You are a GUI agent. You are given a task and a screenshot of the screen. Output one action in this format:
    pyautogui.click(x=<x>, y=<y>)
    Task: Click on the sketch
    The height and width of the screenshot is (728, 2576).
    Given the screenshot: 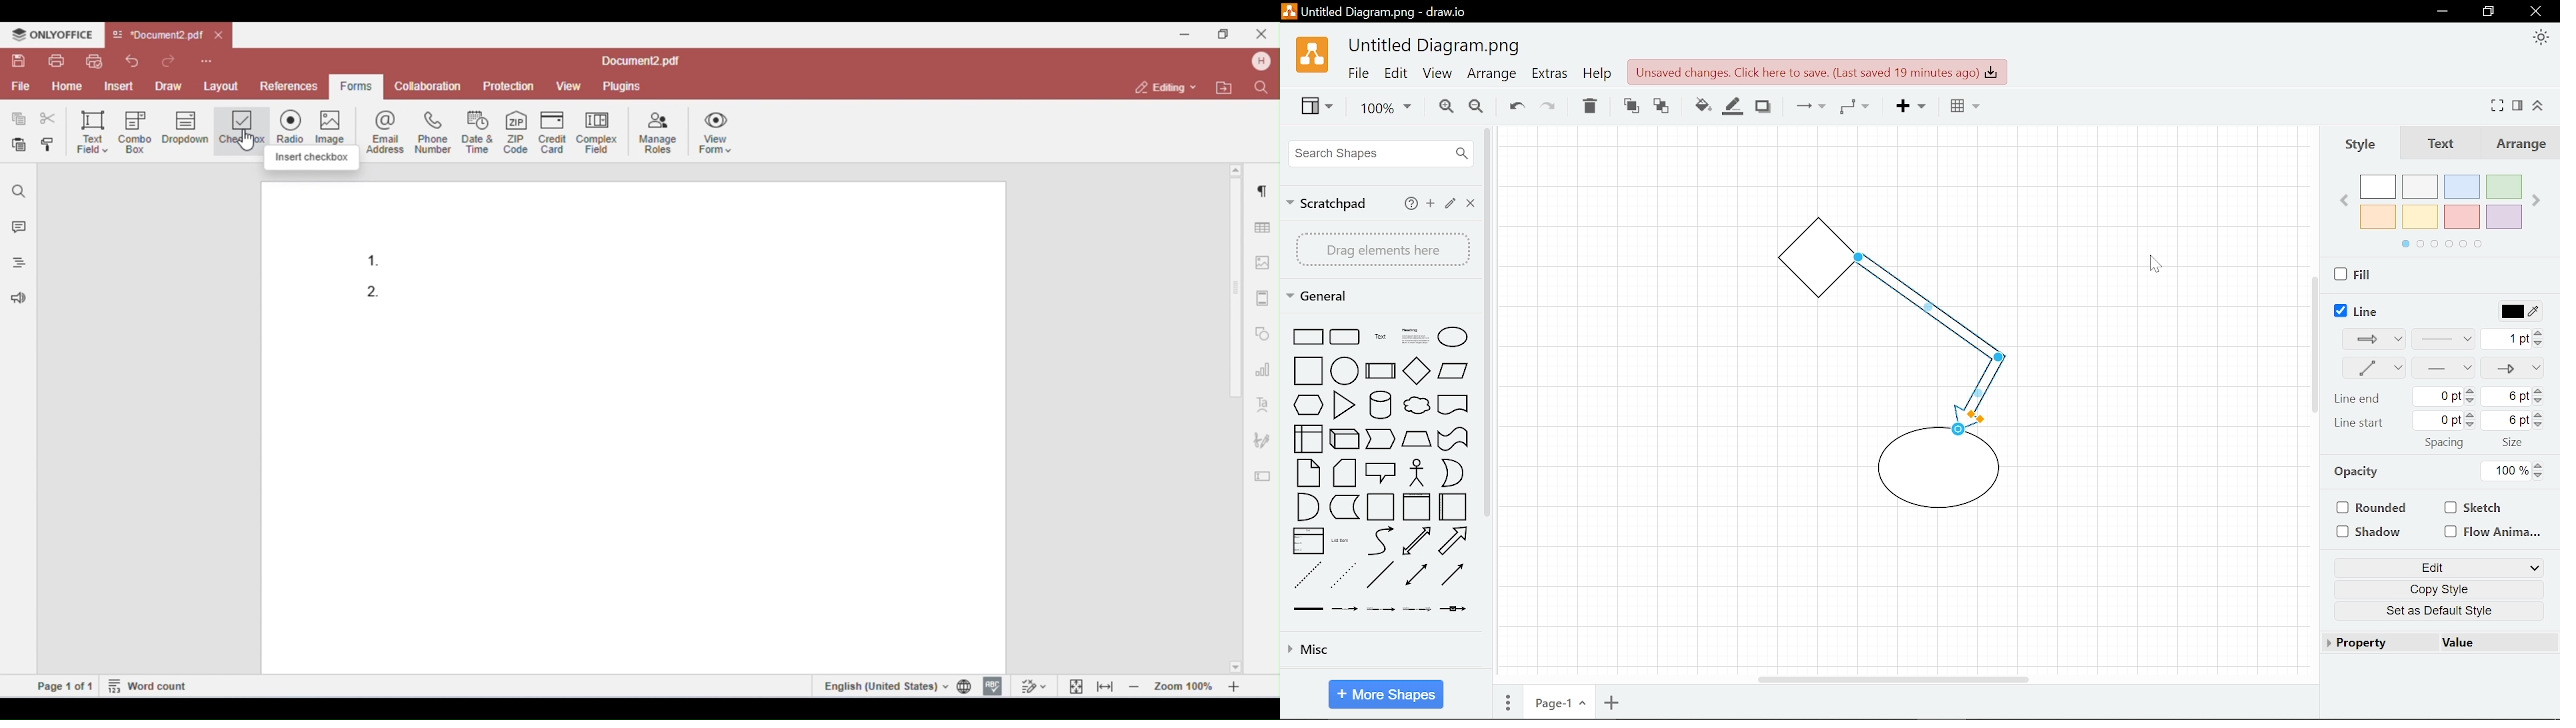 What is the action you would take?
    pyautogui.click(x=2473, y=509)
    